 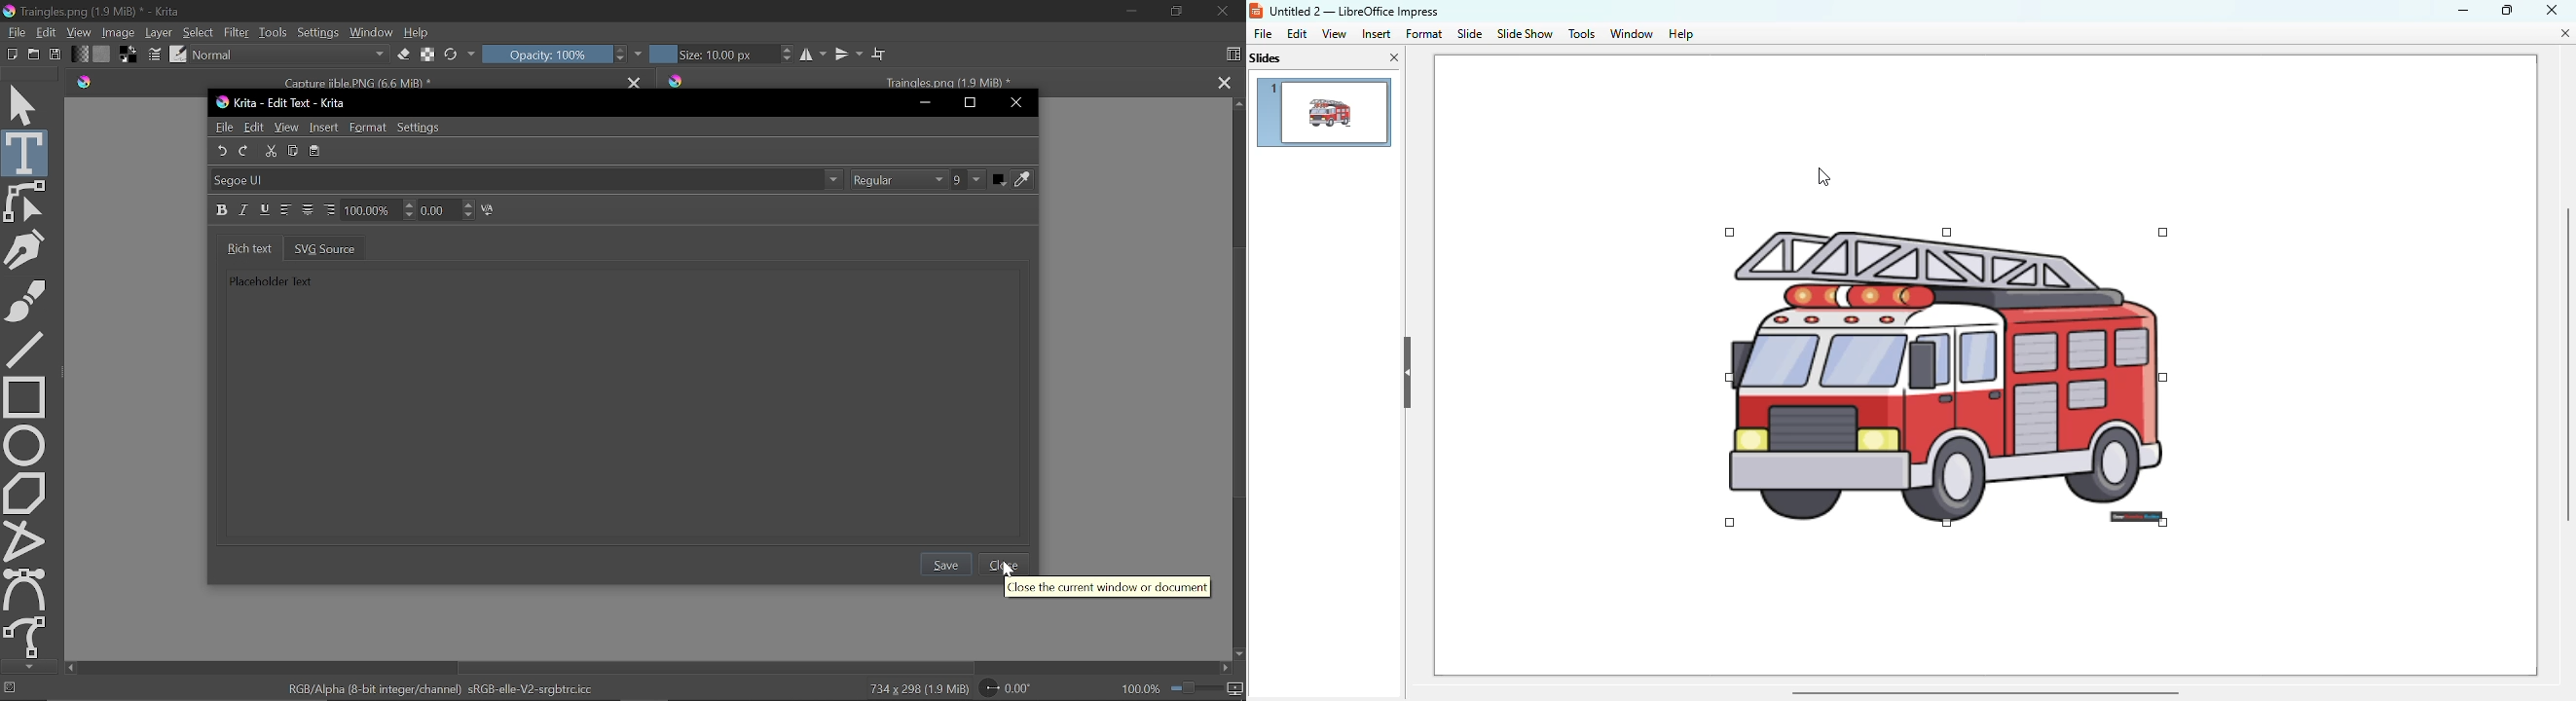 I want to click on Eraser, so click(x=401, y=55).